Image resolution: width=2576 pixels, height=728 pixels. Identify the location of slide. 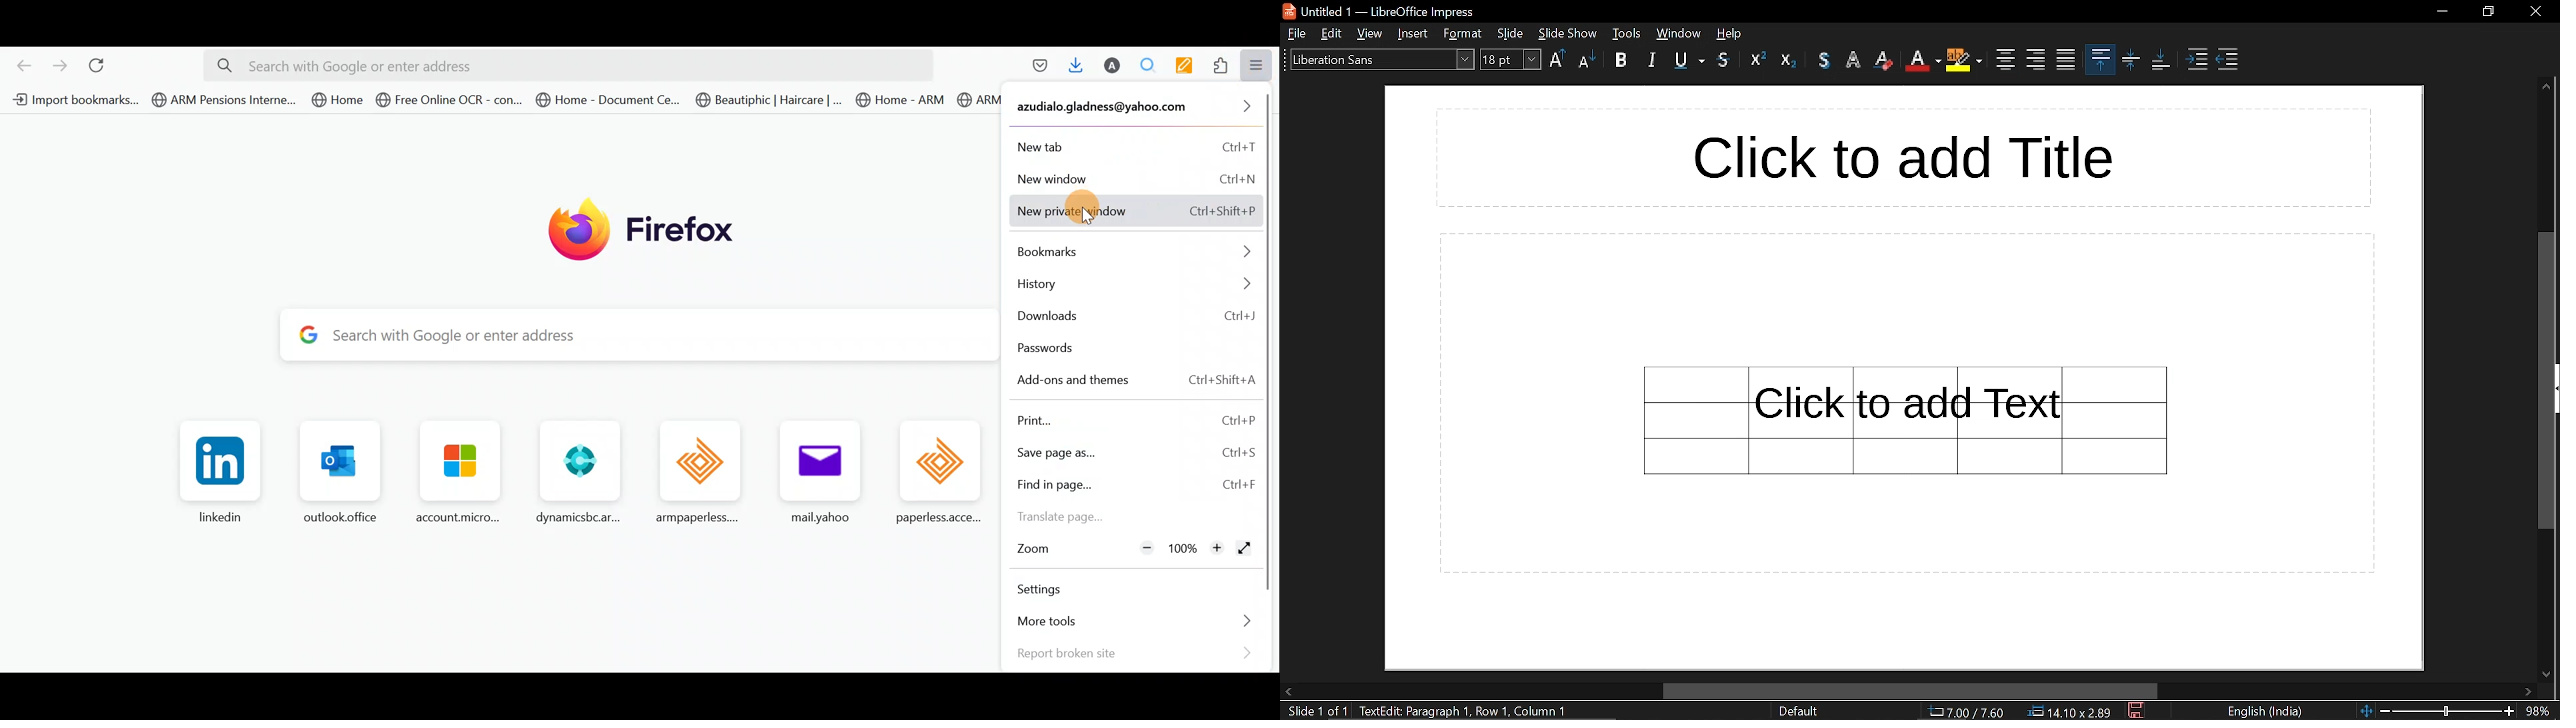
(1511, 33).